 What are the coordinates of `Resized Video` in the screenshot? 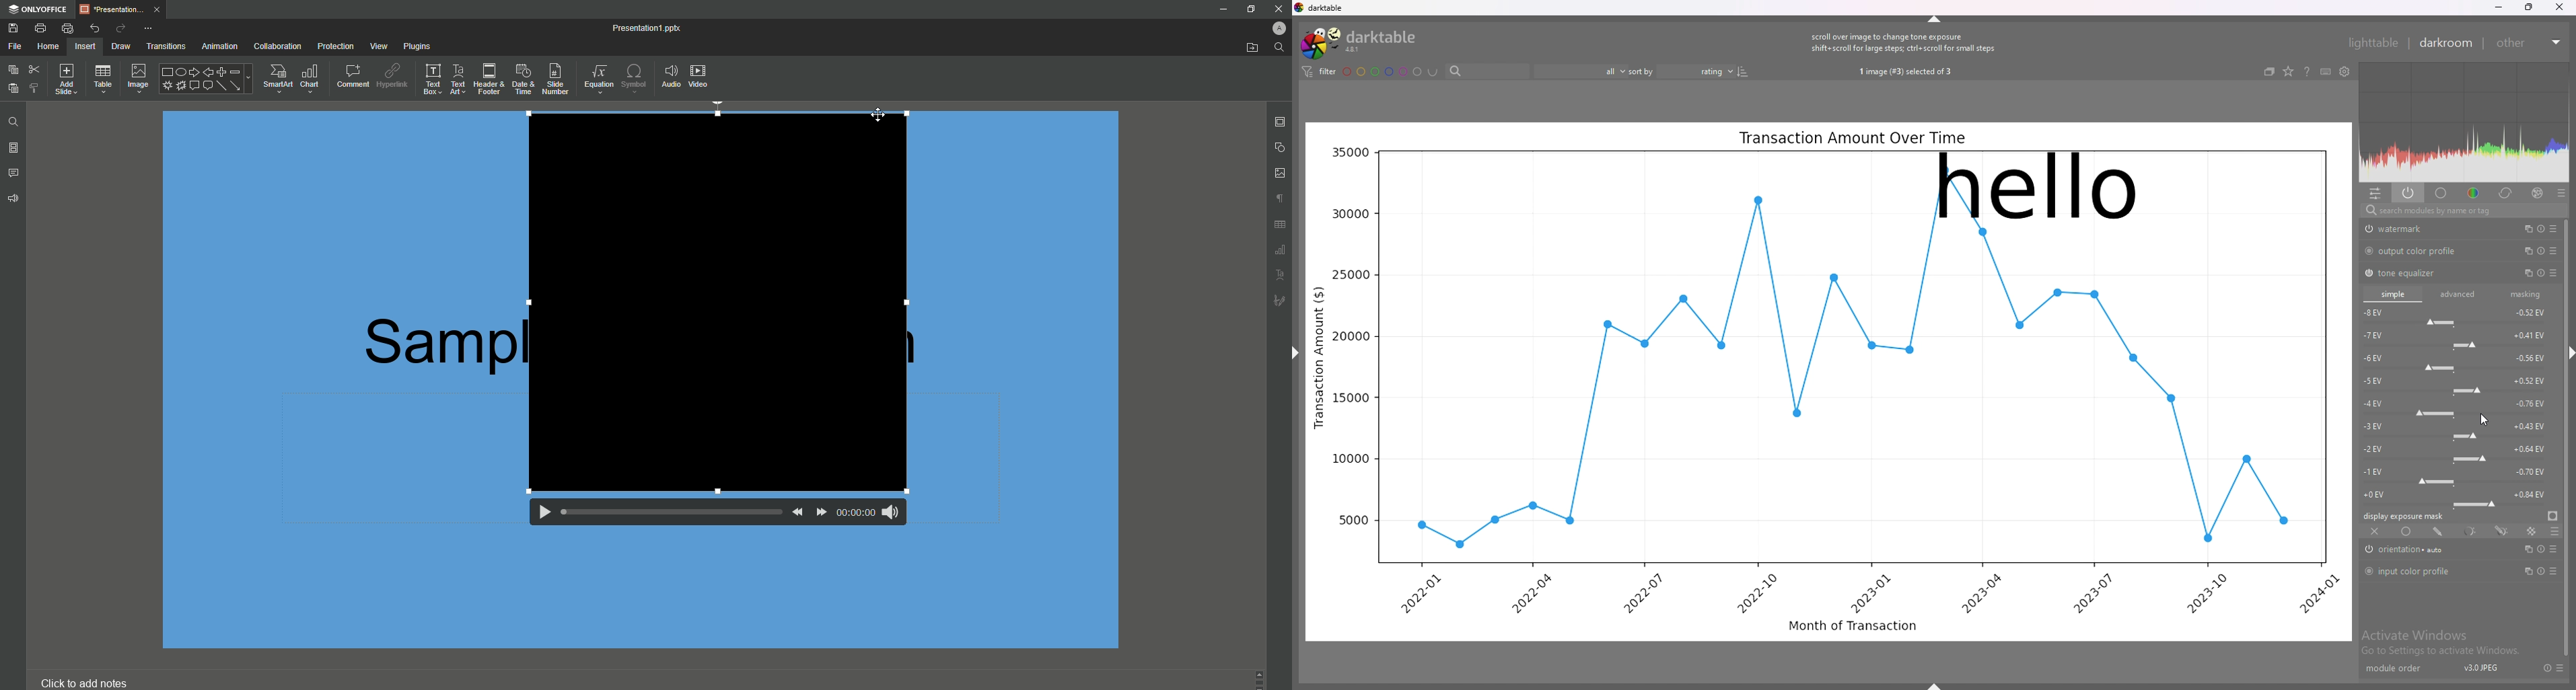 It's located at (718, 301).